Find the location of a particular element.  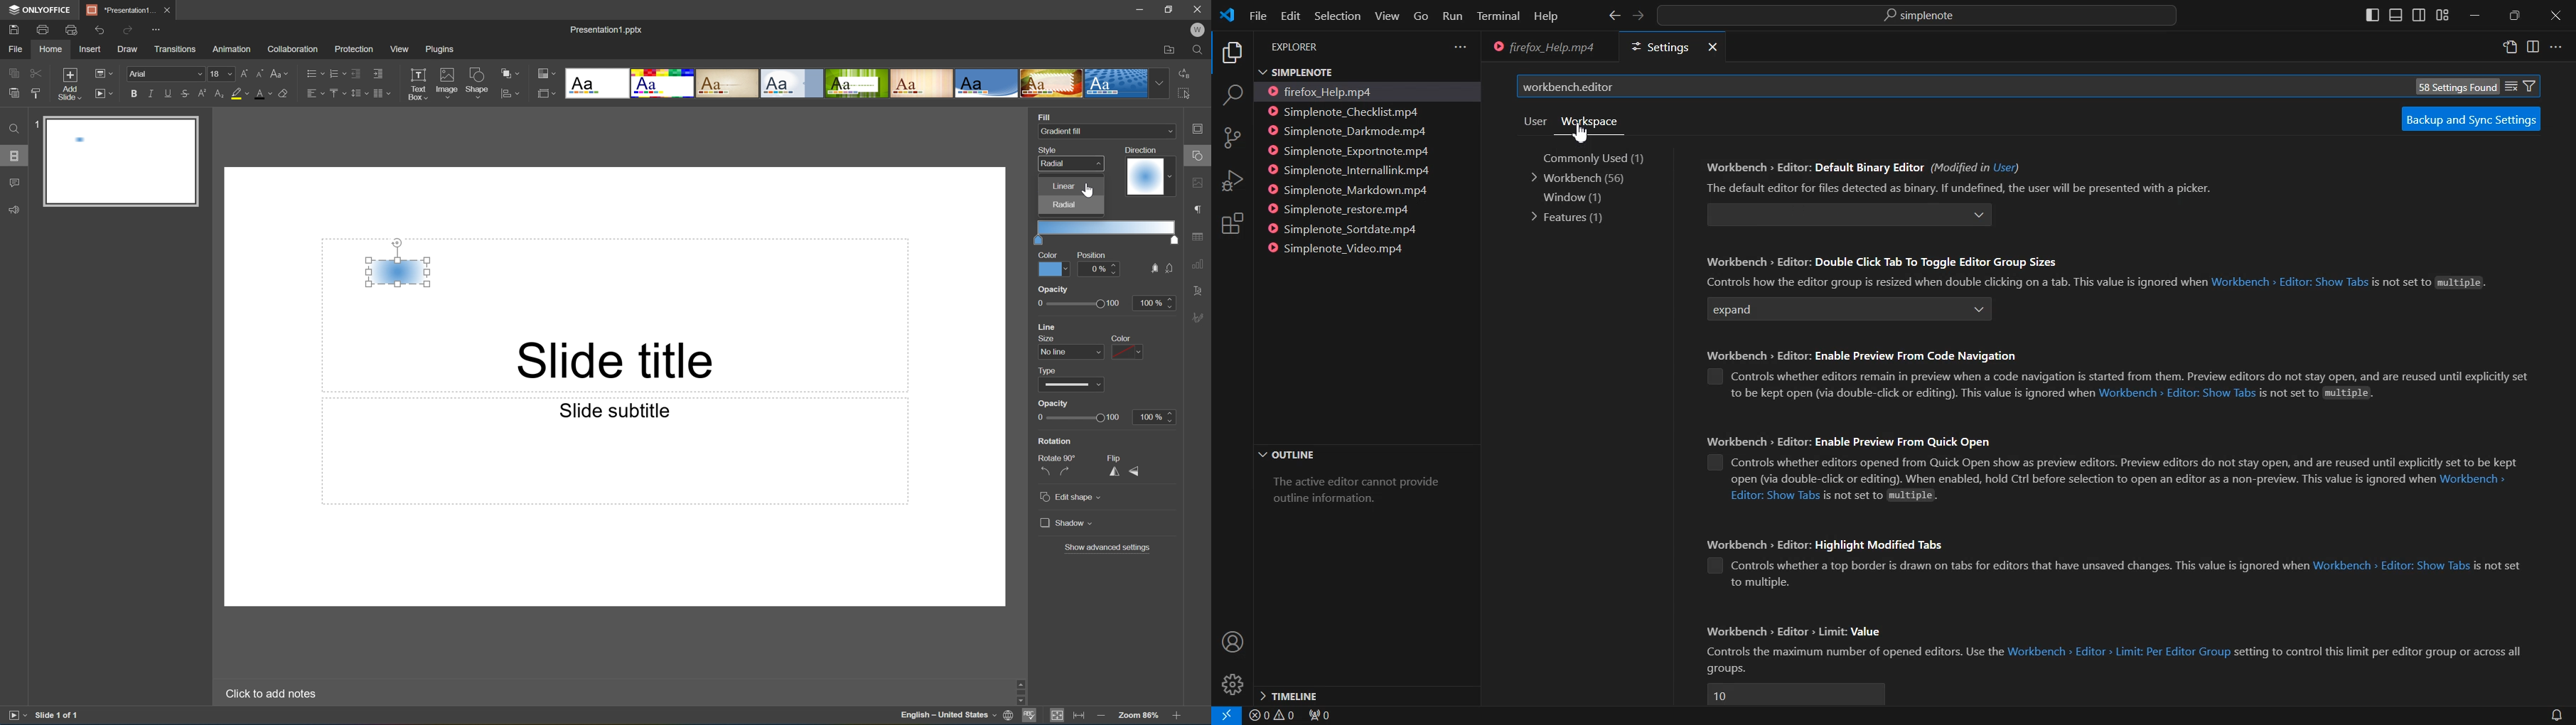

Select slide size is located at coordinates (547, 95).